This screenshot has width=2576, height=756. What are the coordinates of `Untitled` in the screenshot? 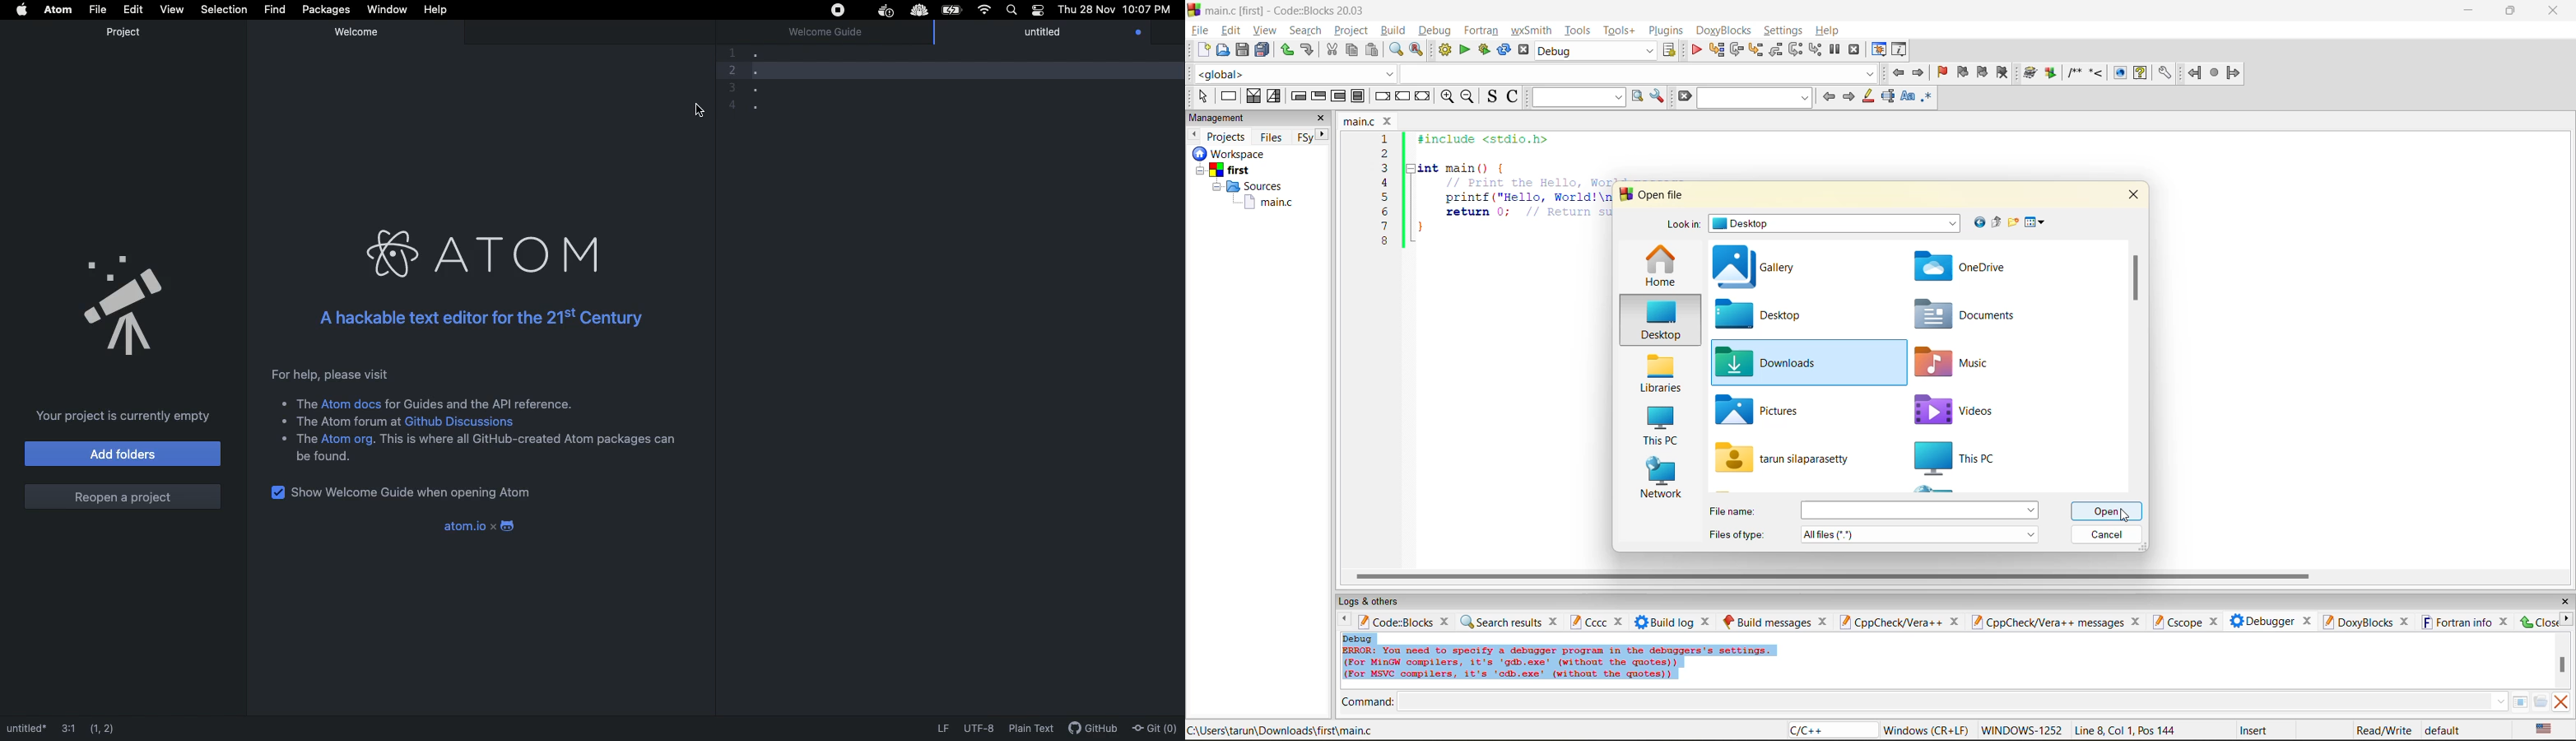 It's located at (1057, 34).